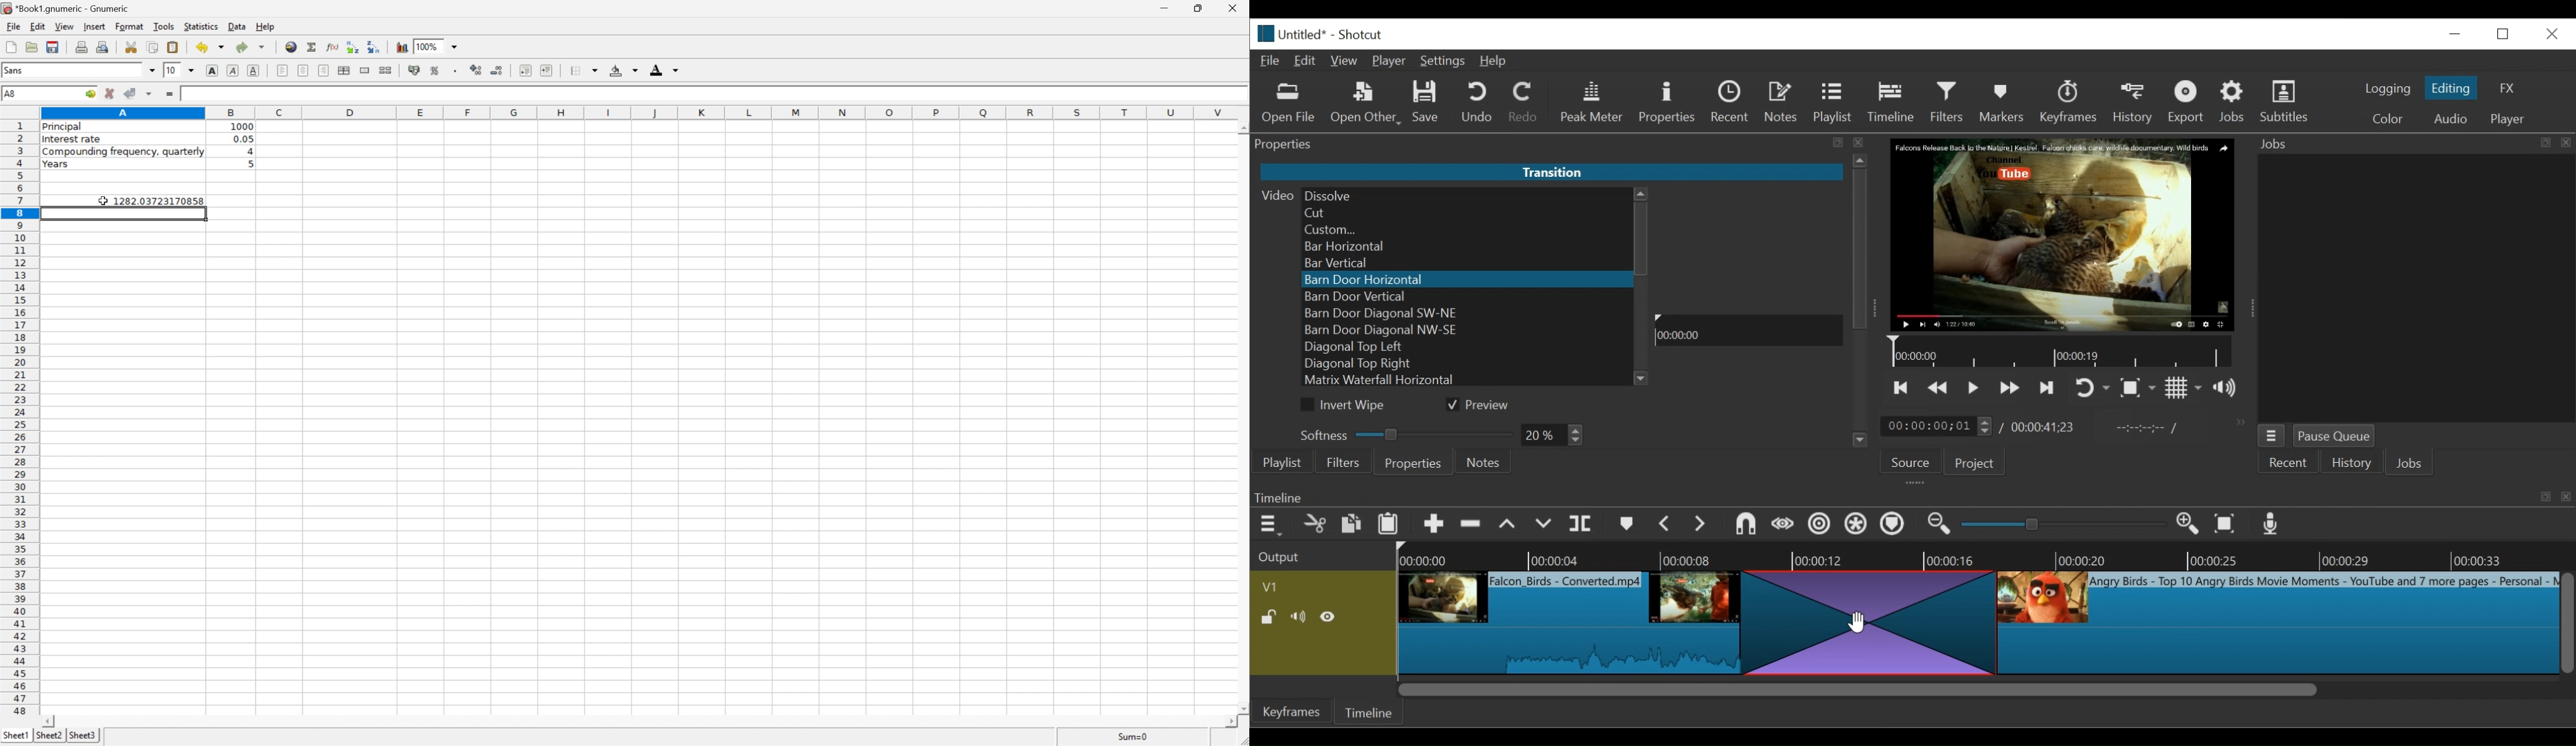  What do you see at coordinates (2452, 87) in the screenshot?
I see `Editing` at bounding box center [2452, 87].